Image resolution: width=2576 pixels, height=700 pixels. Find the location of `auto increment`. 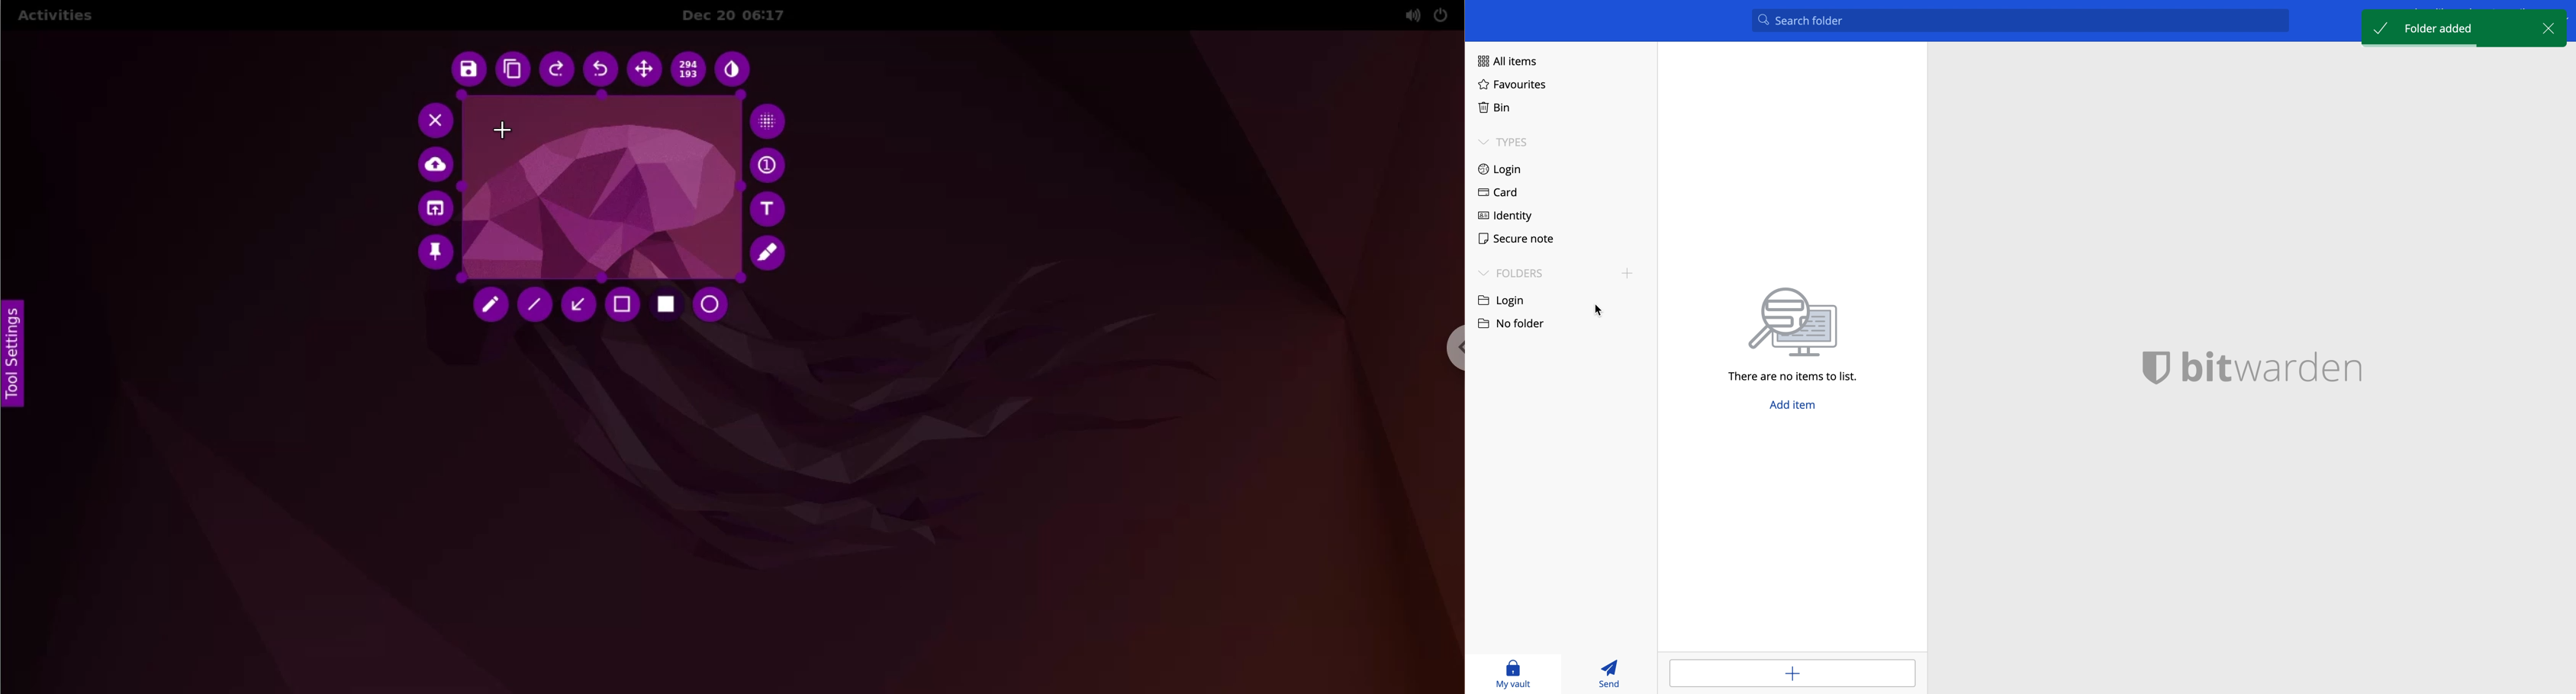

auto increment is located at coordinates (770, 165).